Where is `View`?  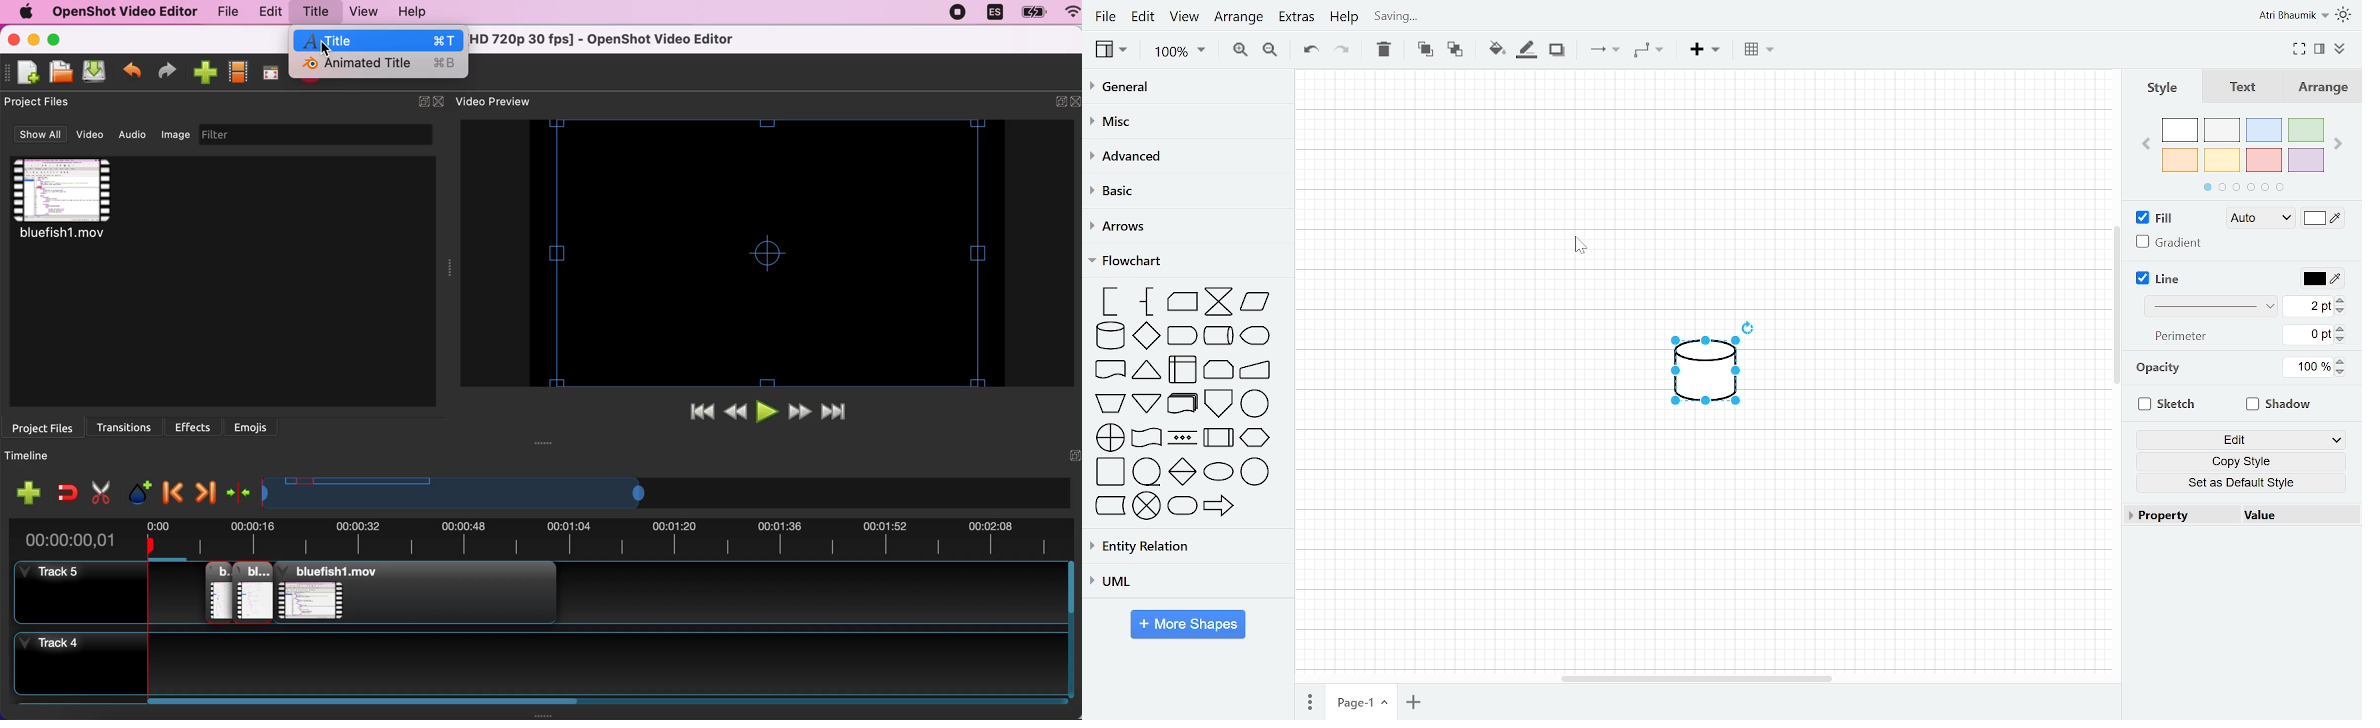 View is located at coordinates (1111, 51).